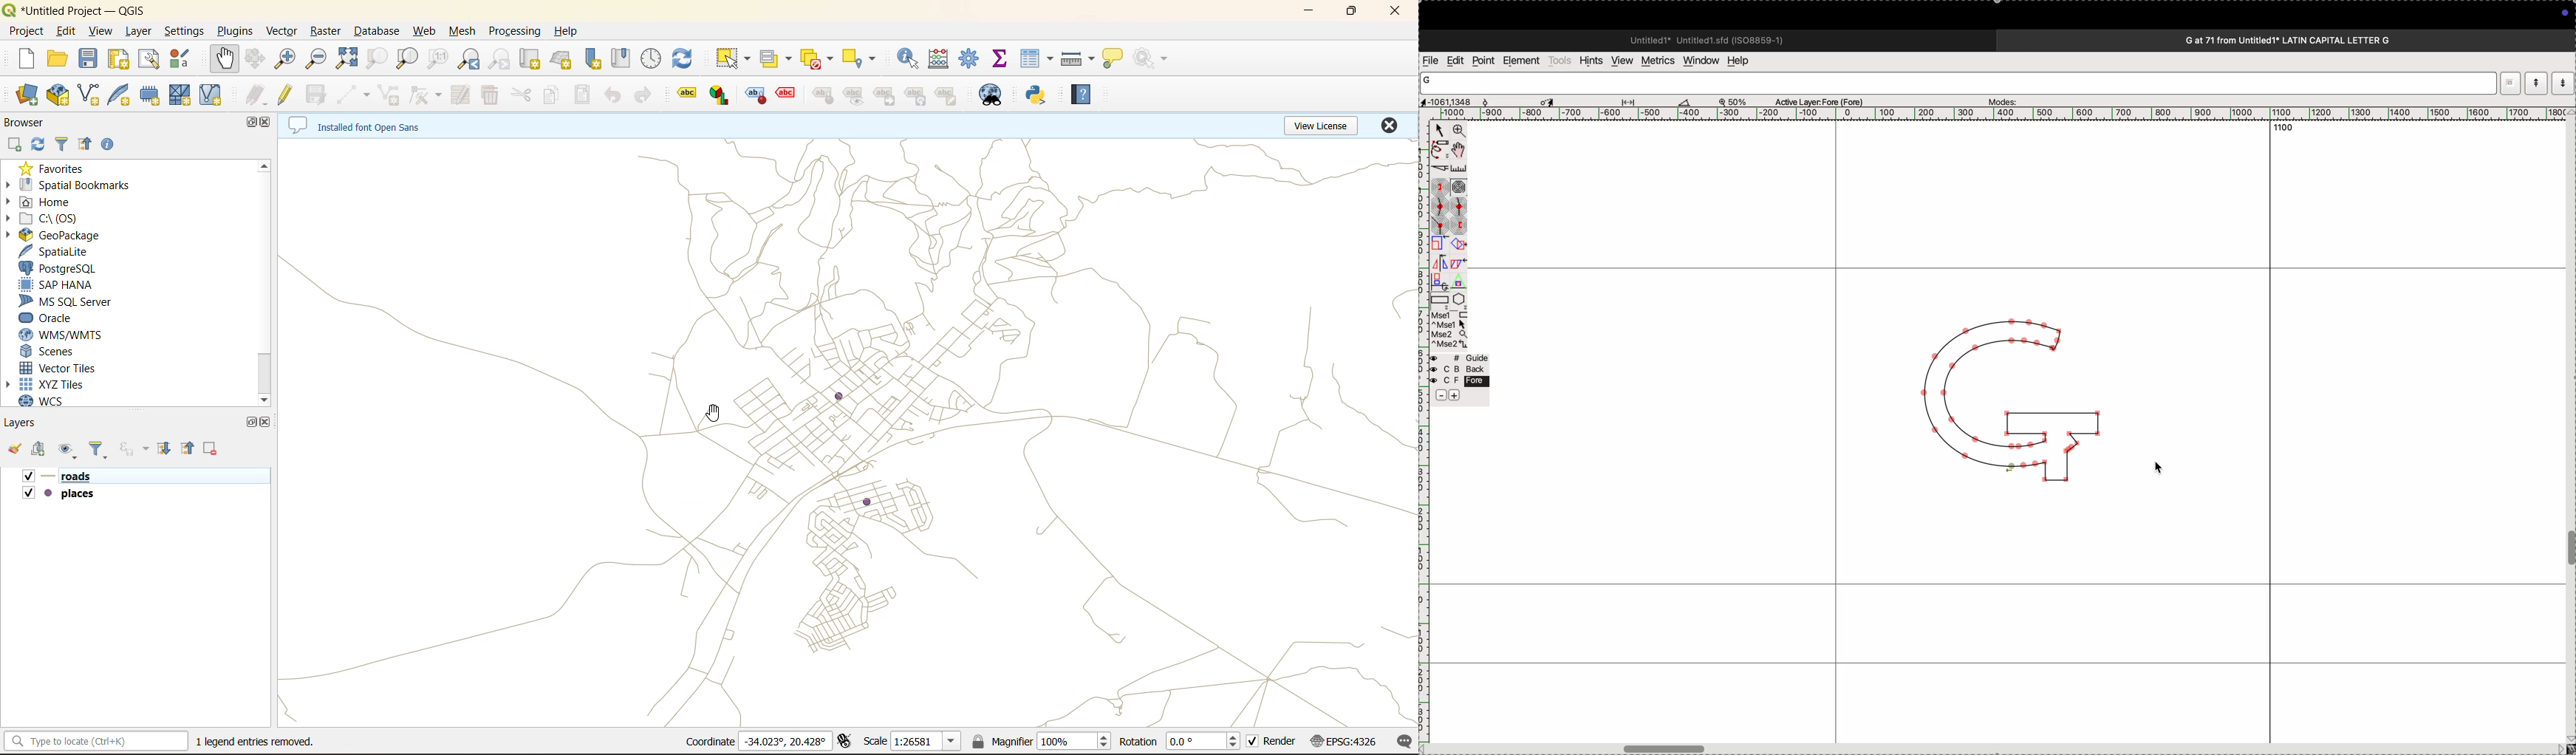 This screenshot has height=756, width=2576. What do you see at coordinates (1440, 282) in the screenshot?
I see `3D rotate` at bounding box center [1440, 282].